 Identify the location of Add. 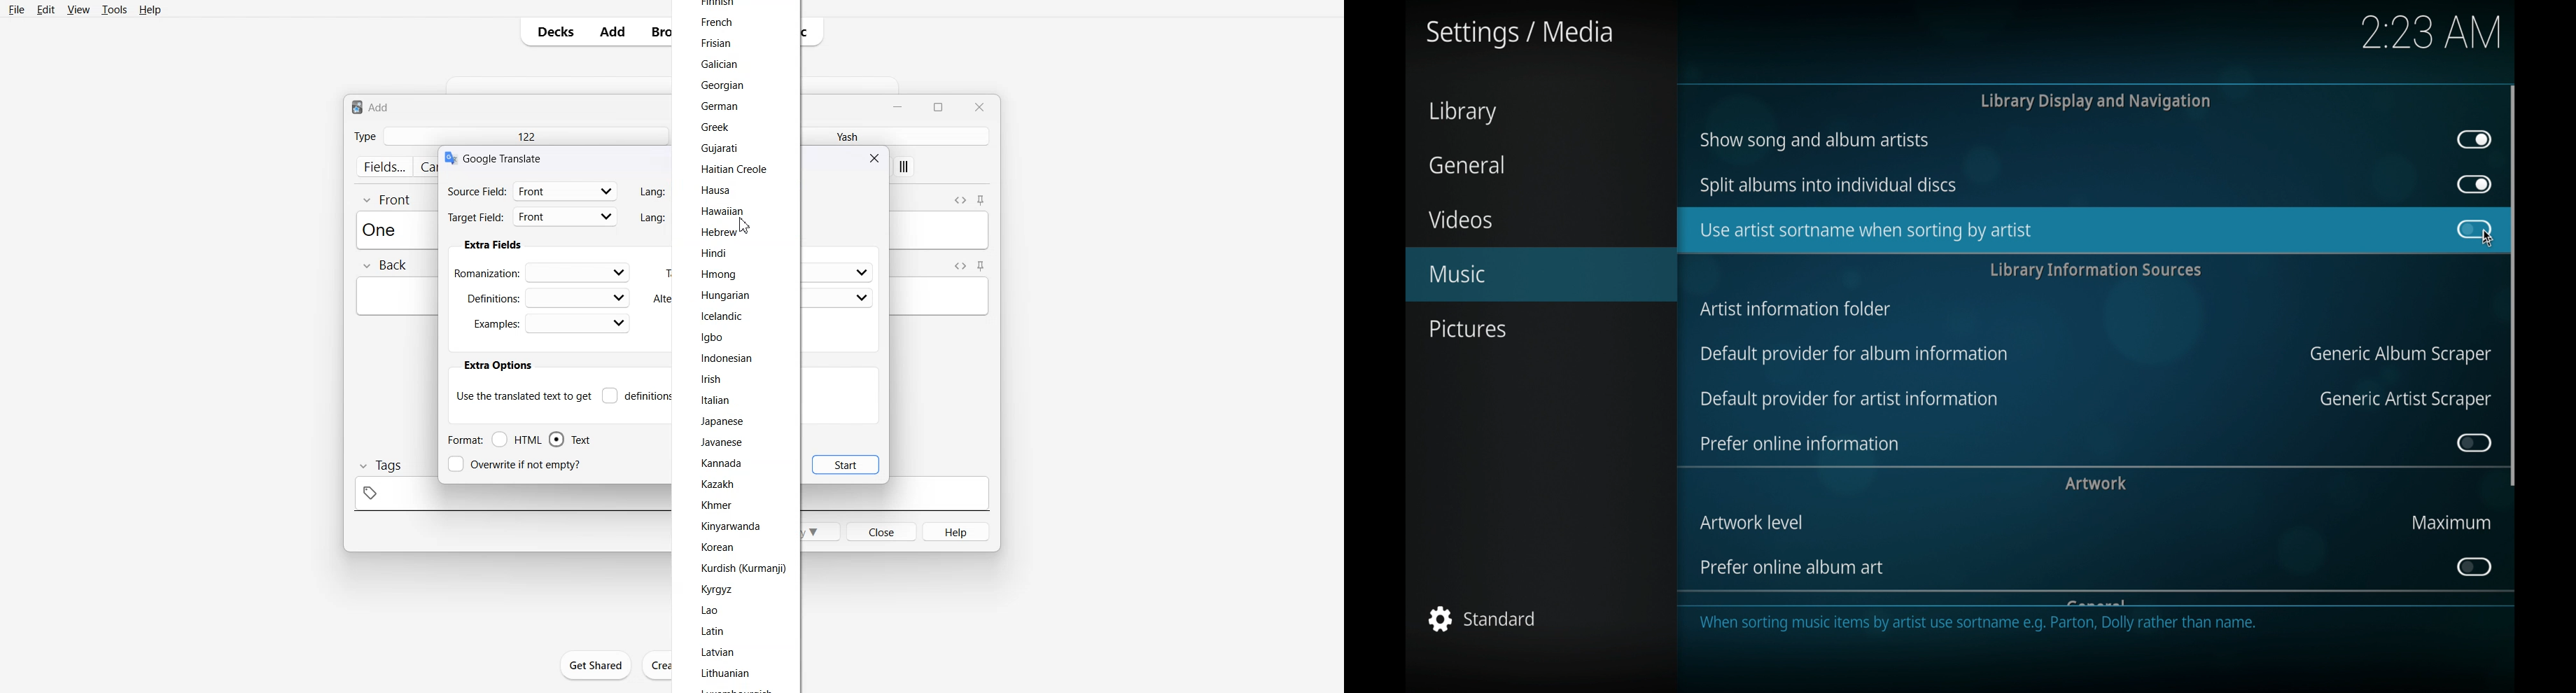
(612, 31).